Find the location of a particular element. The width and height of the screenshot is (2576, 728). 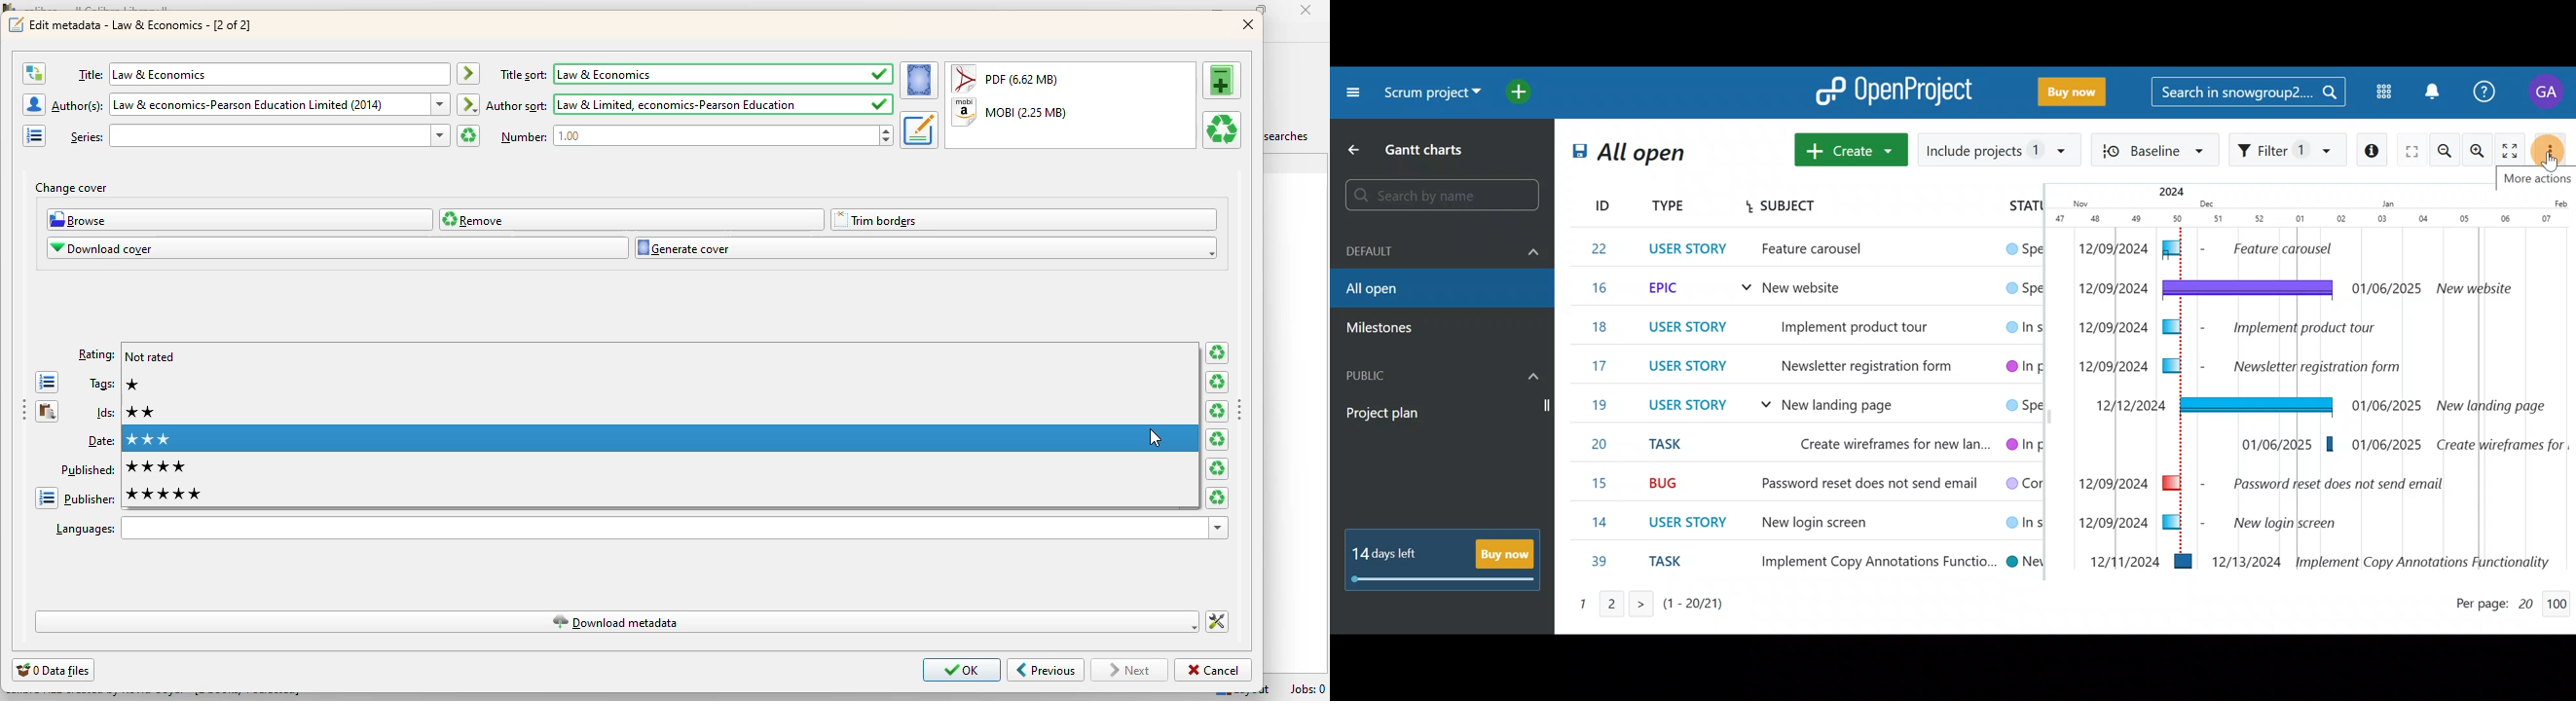

Not rated is located at coordinates (150, 356).